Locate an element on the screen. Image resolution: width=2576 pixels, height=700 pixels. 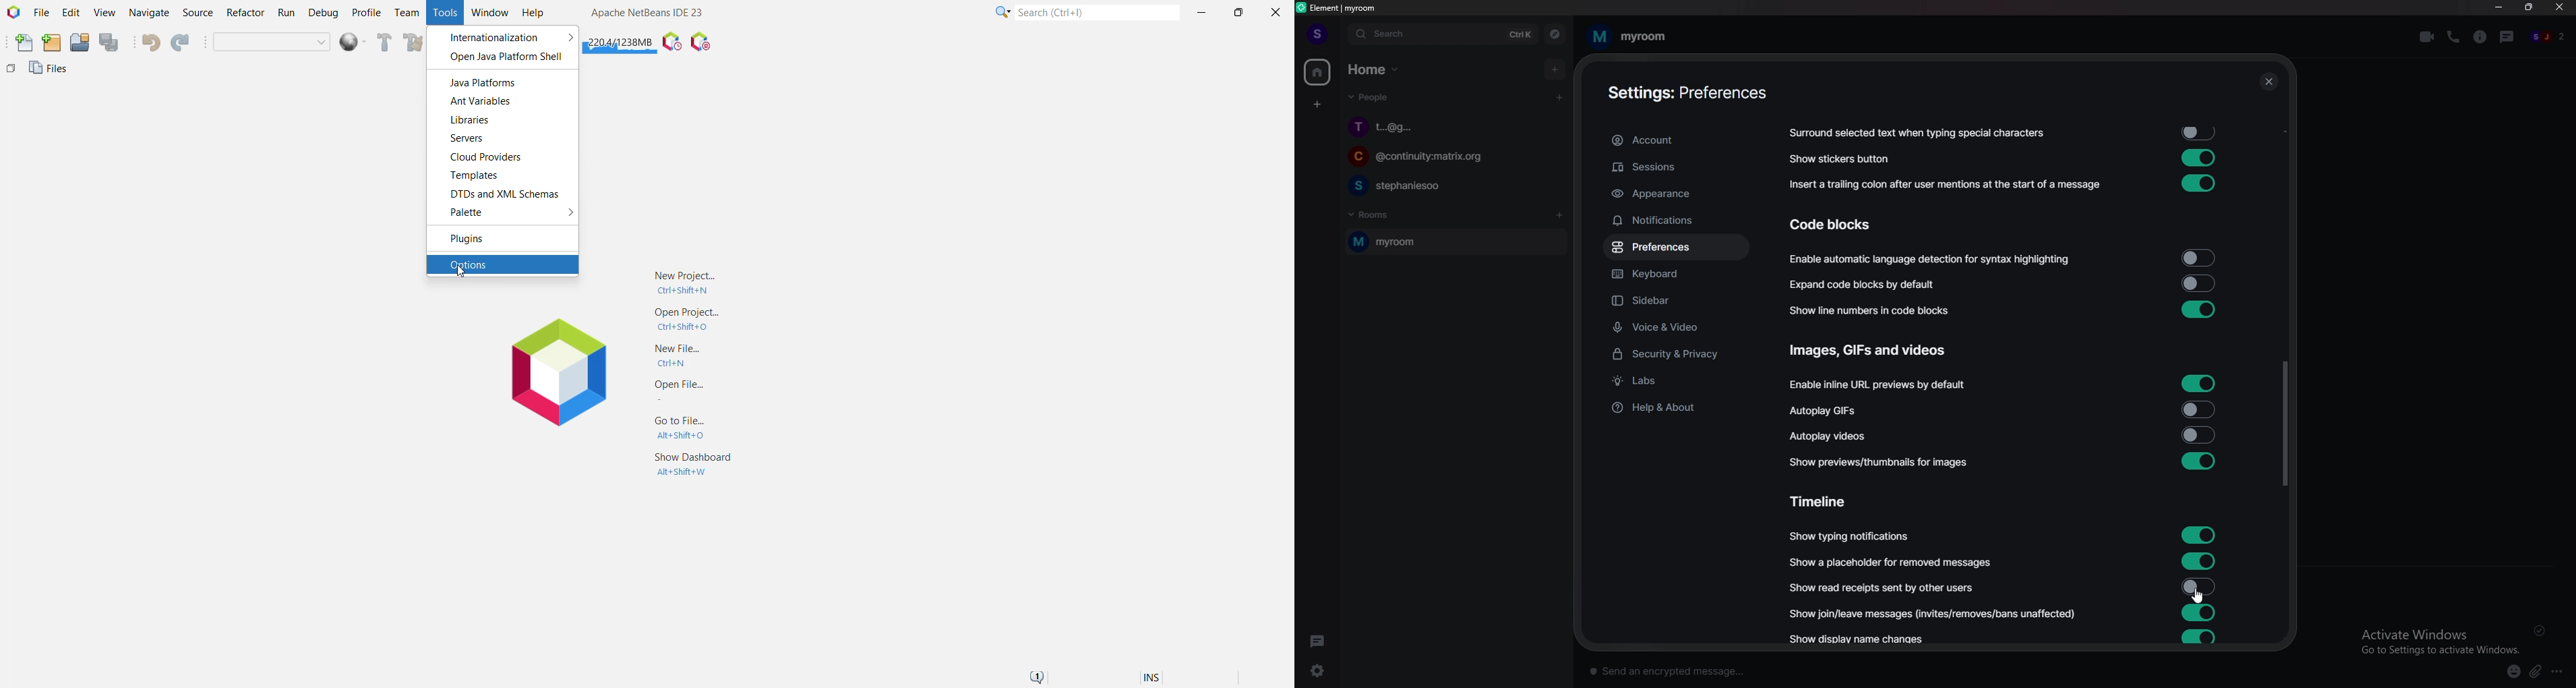
insert and trailing colon is located at coordinates (1943, 185).